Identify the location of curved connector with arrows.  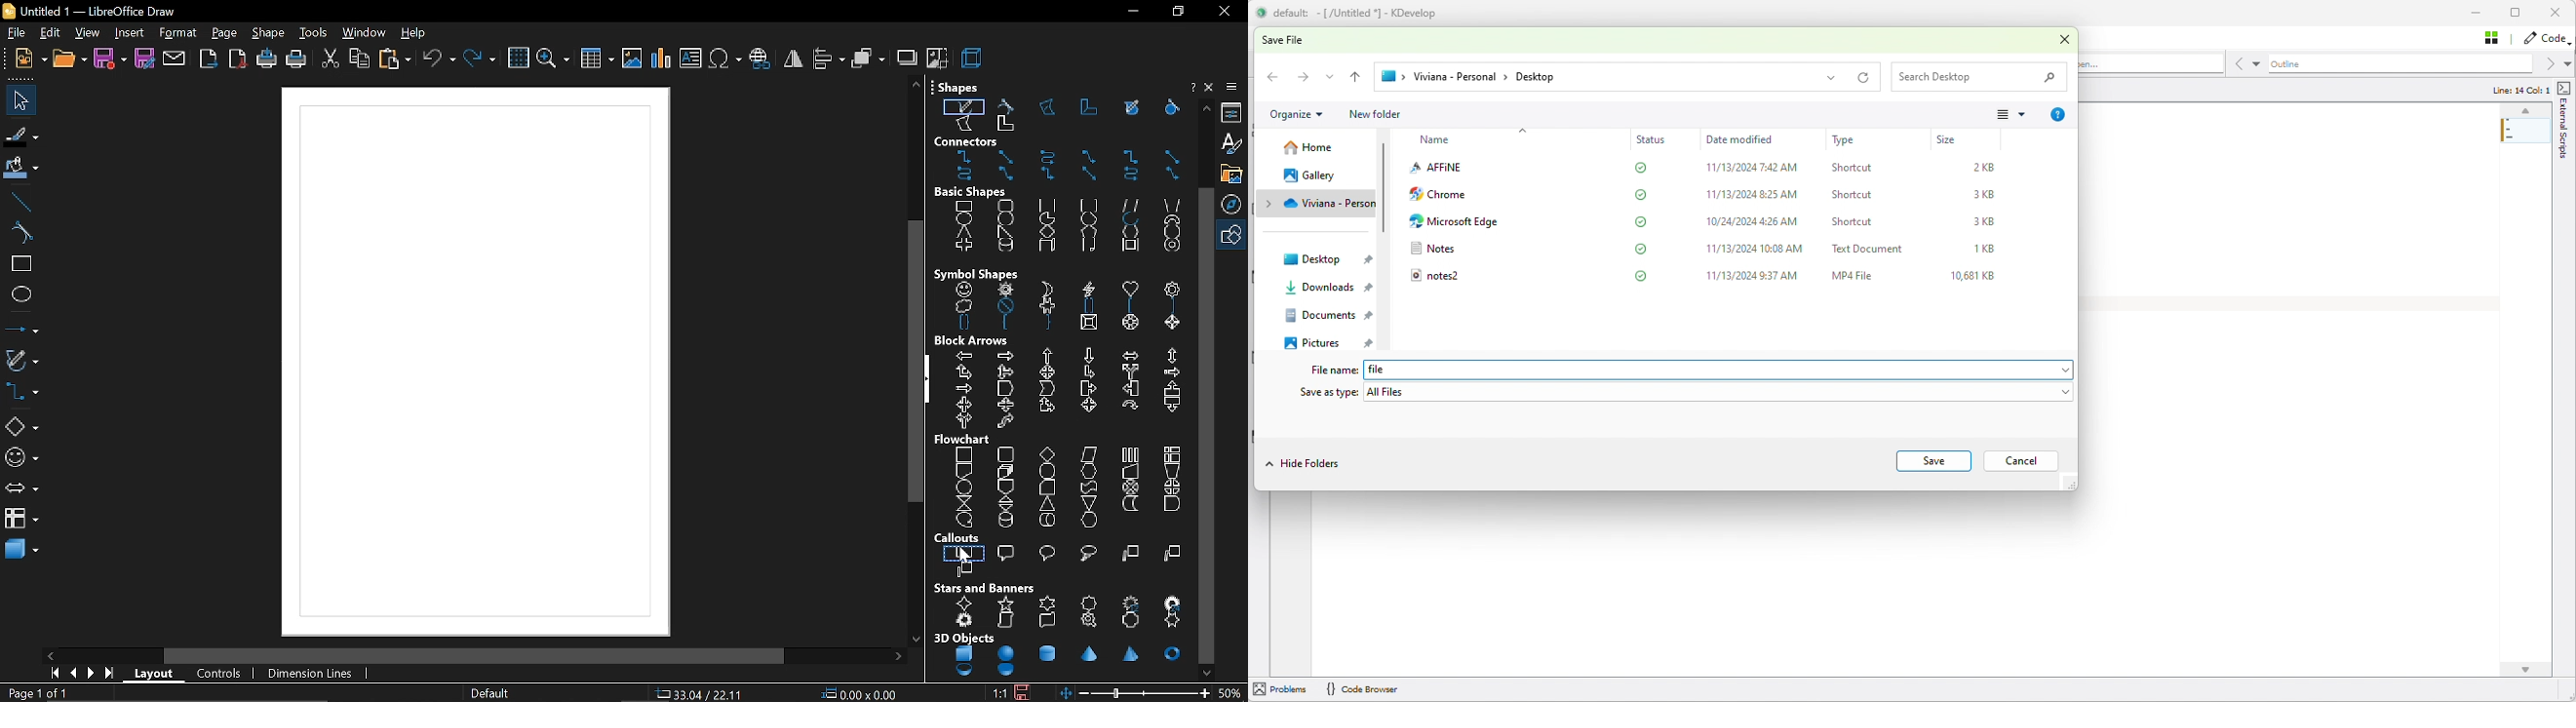
(1132, 176).